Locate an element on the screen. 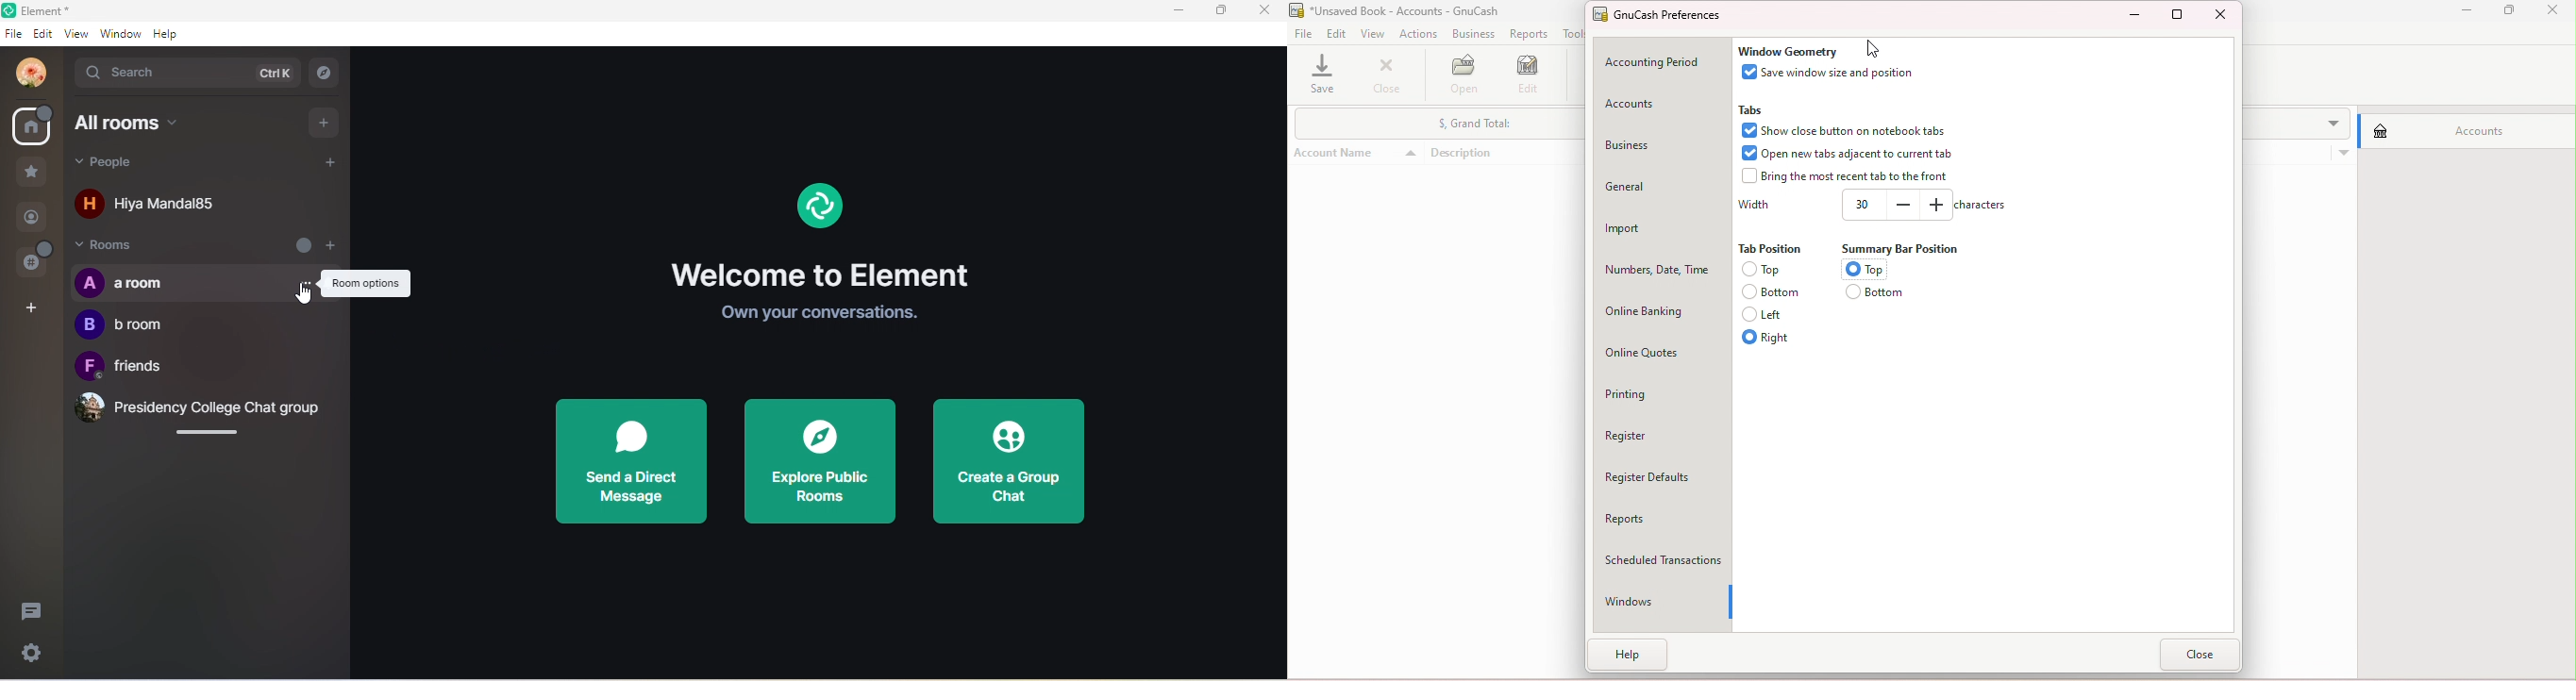 The width and height of the screenshot is (2576, 700). close is located at coordinates (2557, 12).